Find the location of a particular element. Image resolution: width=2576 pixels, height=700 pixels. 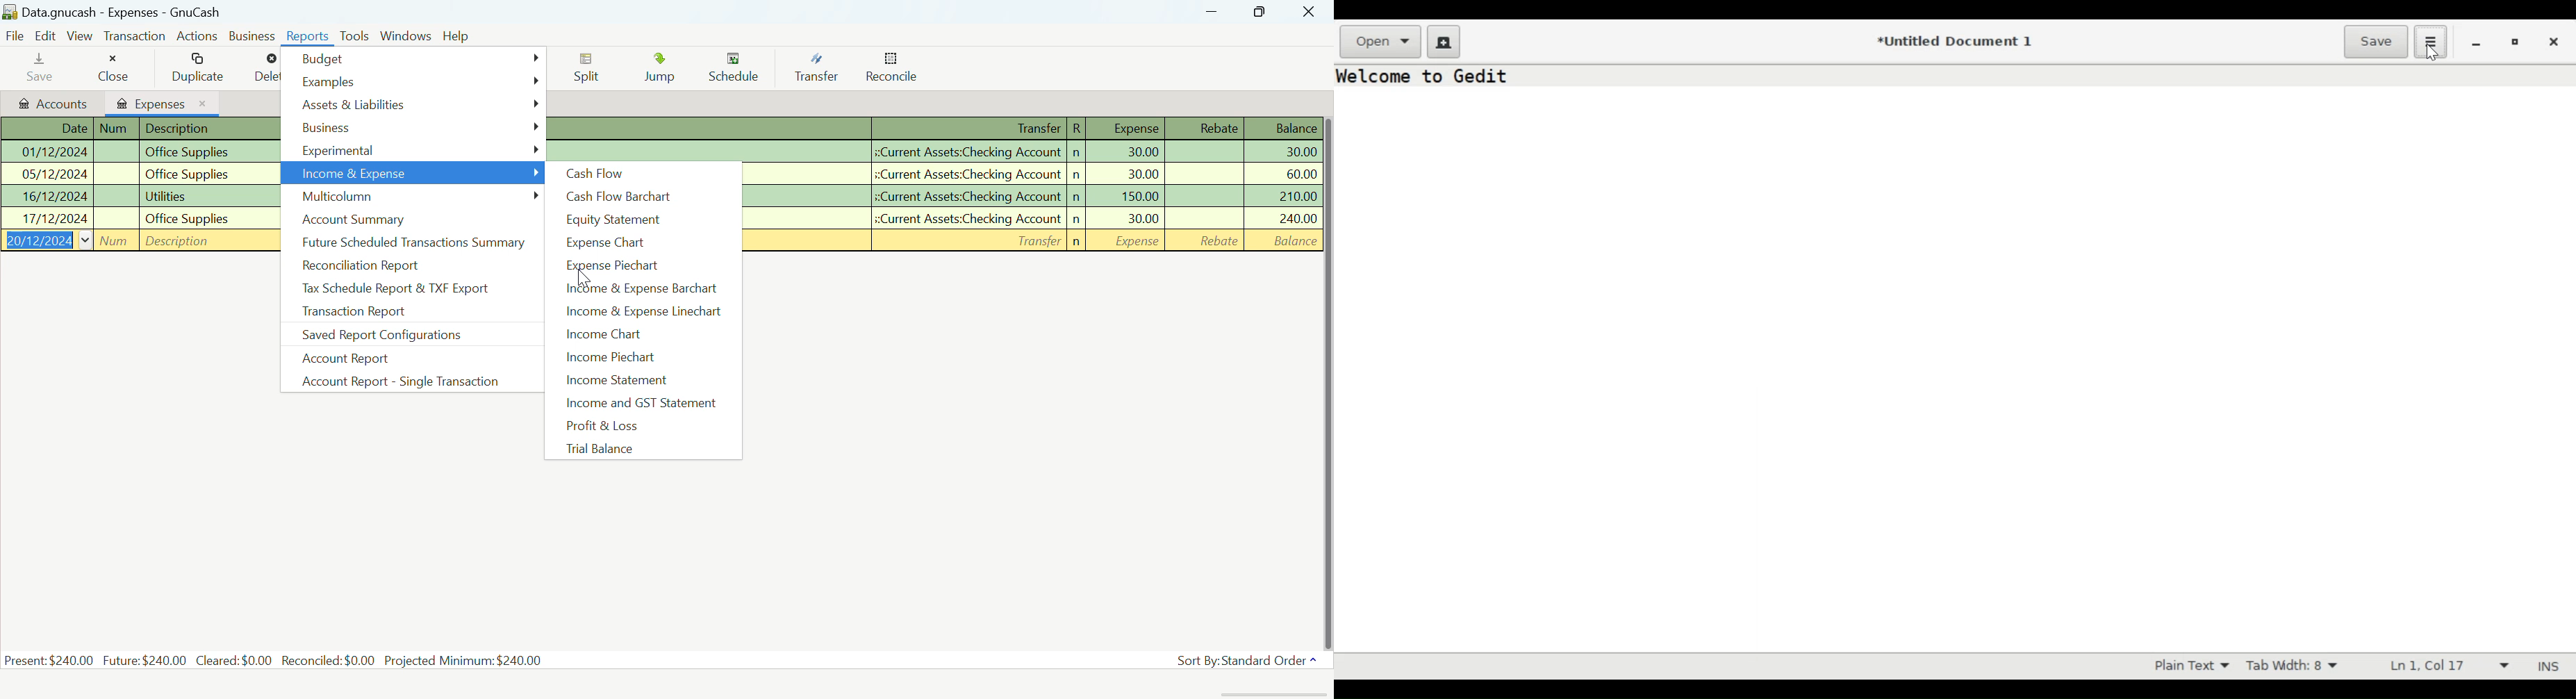

Close Window is located at coordinates (1310, 12).